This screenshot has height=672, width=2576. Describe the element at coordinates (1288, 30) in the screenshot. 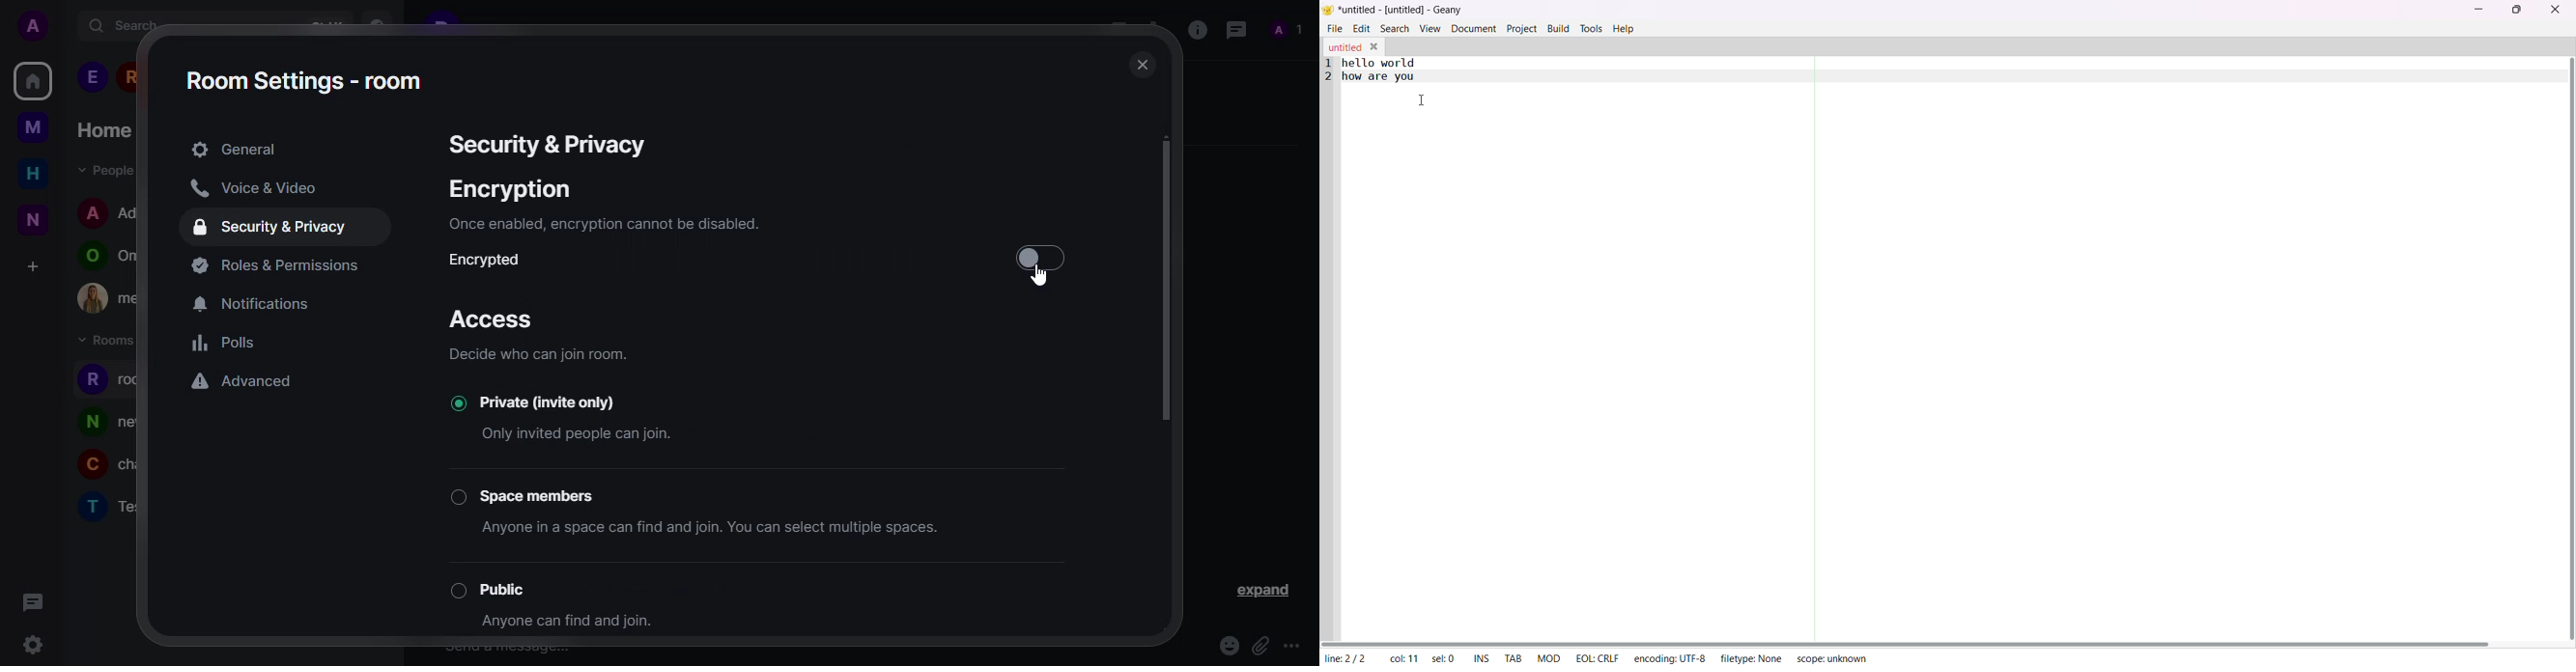

I see `people` at that location.